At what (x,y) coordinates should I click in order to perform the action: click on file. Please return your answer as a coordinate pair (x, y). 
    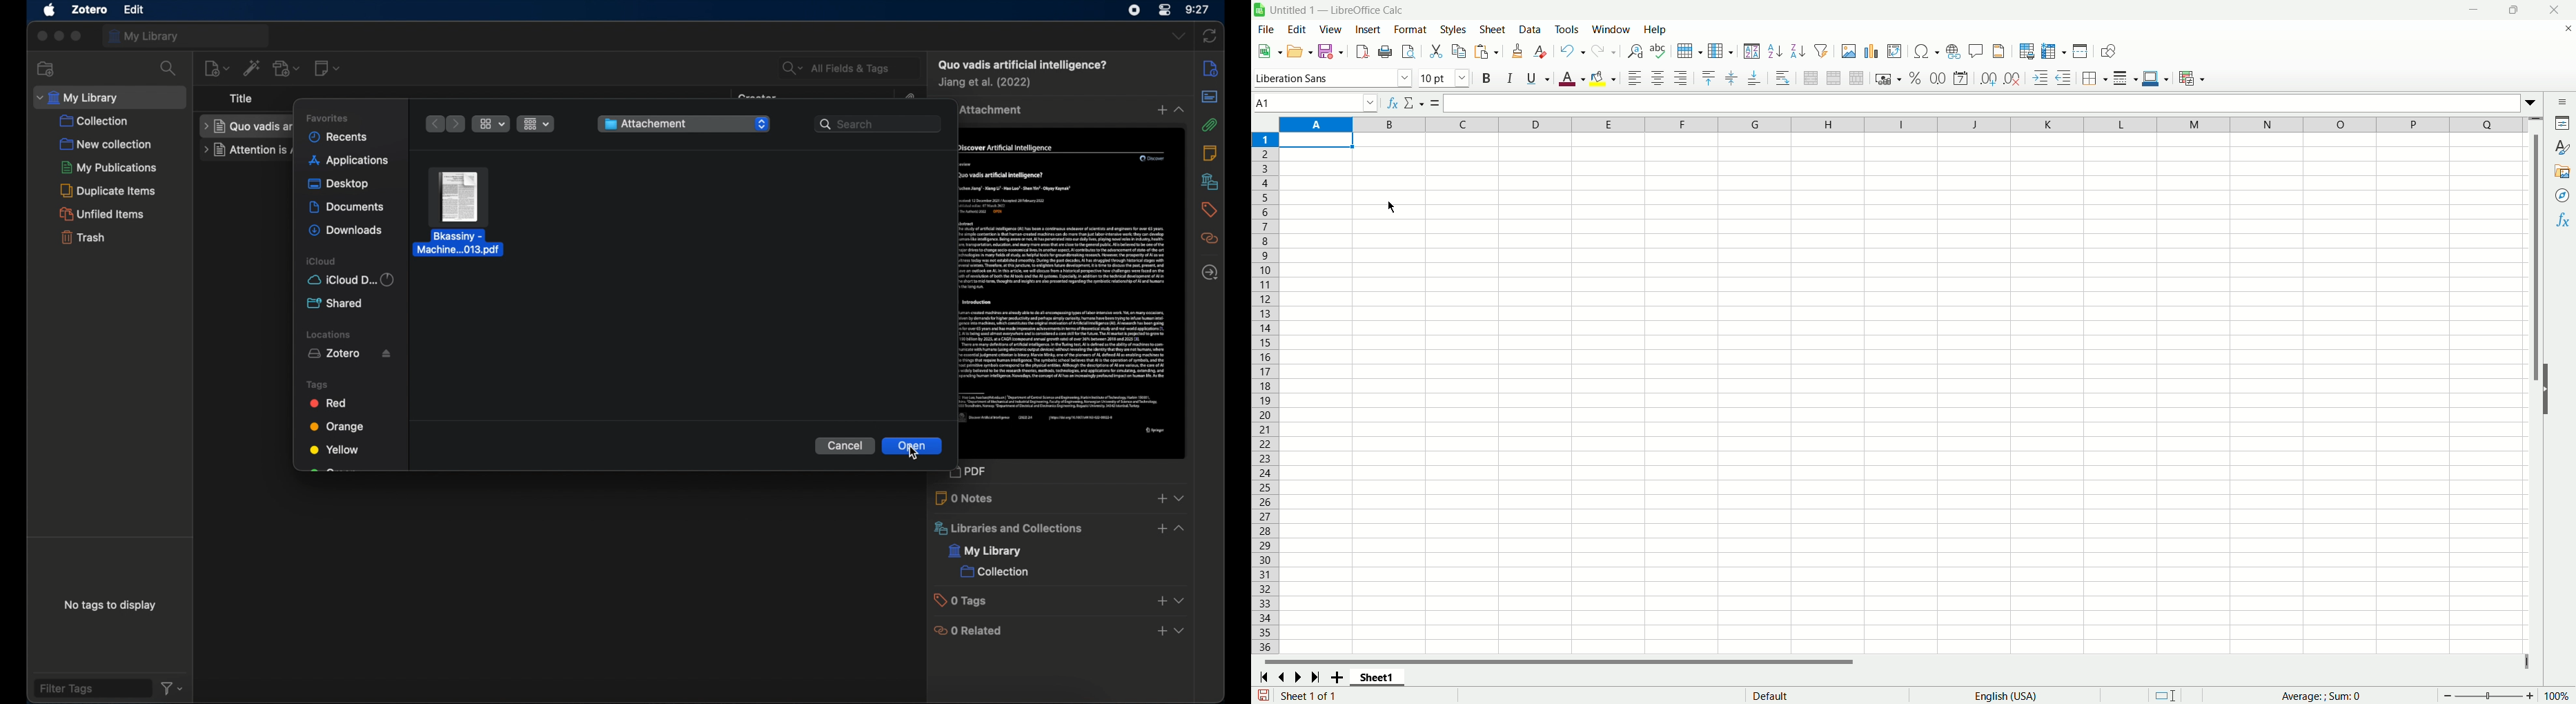
    Looking at the image, I should click on (134, 9).